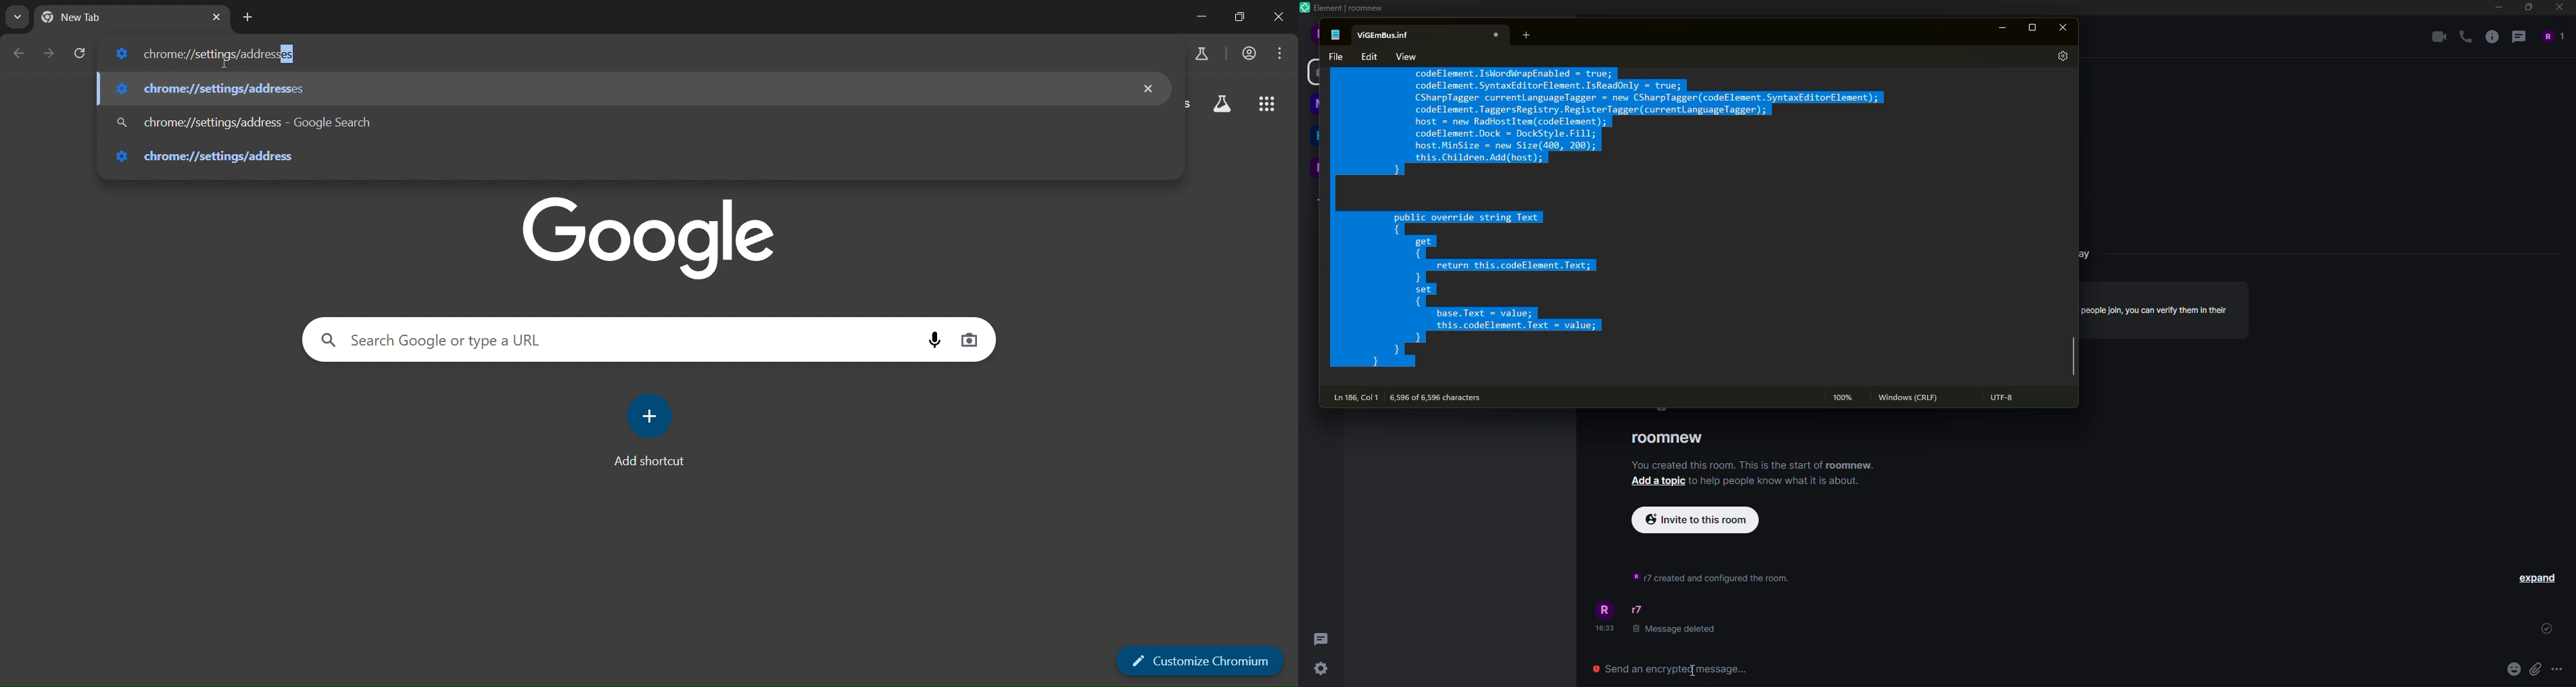 The image size is (2576, 700). What do you see at coordinates (20, 53) in the screenshot?
I see `go back one page` at bounding box center [20, 53].